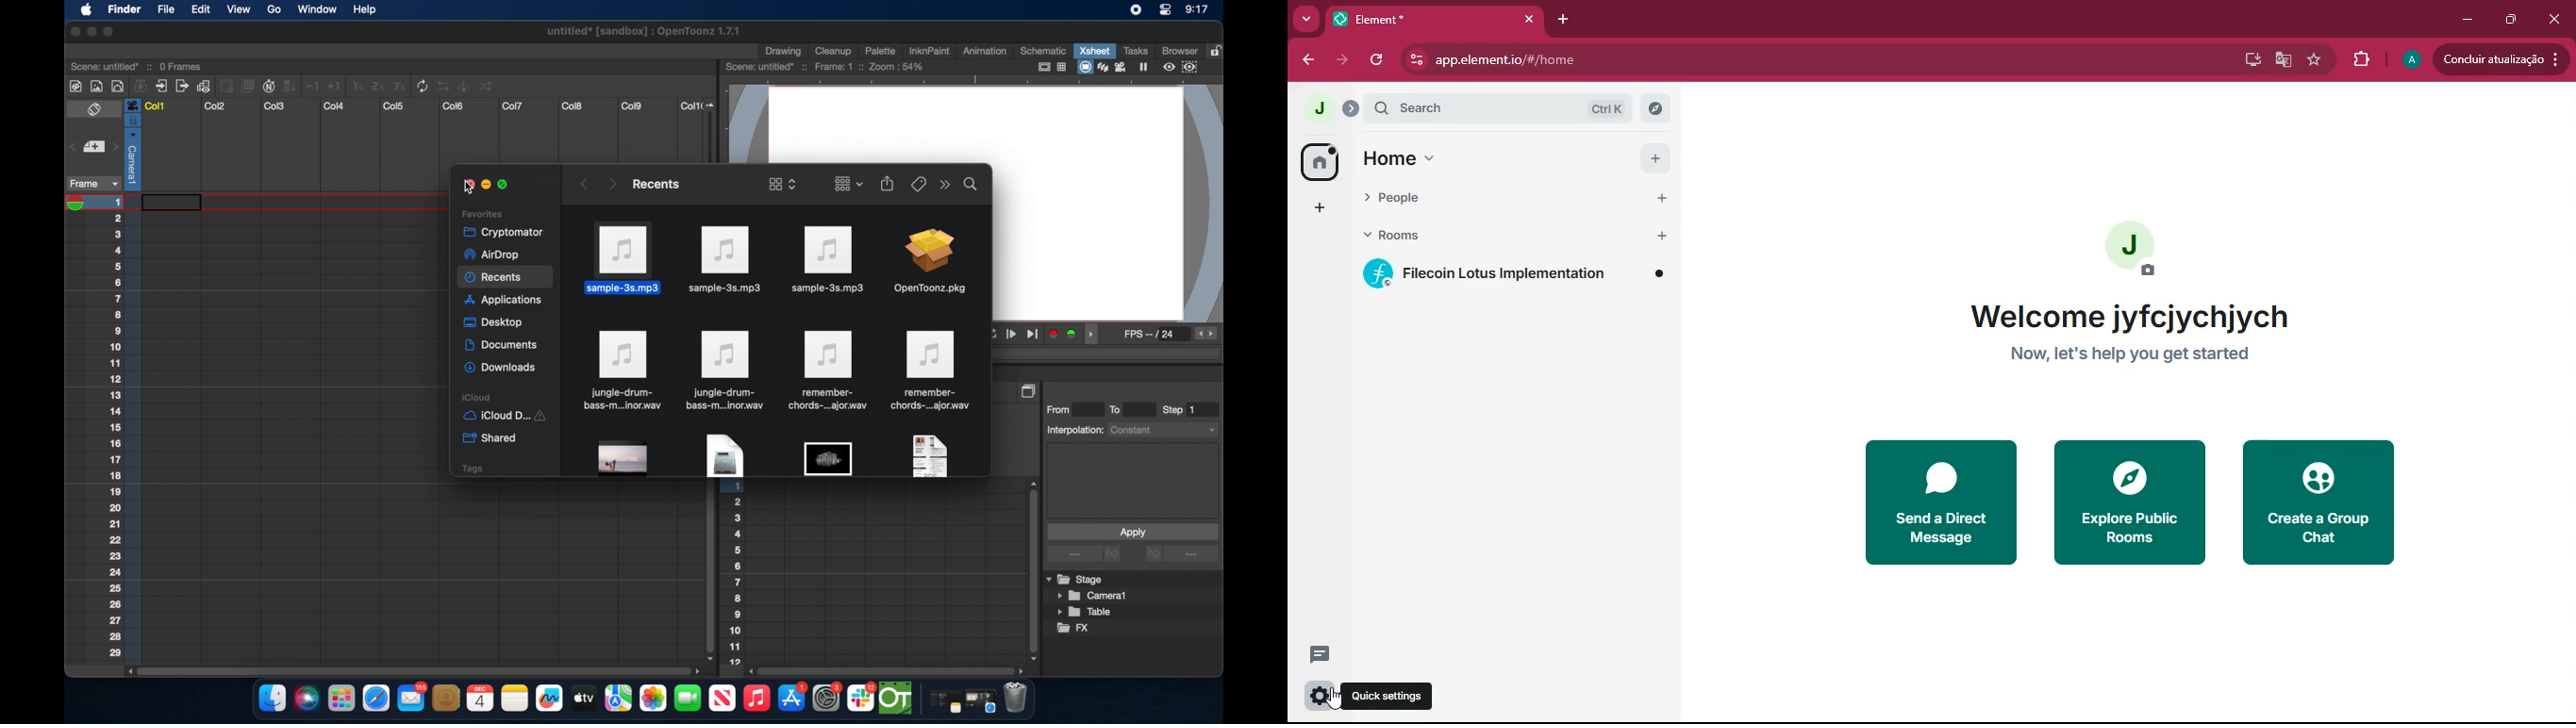 The width and height of the screenshot is (2576, 728). Describe the element at coordinates (1434, 17) in the screenshot. I see `element` at that location.